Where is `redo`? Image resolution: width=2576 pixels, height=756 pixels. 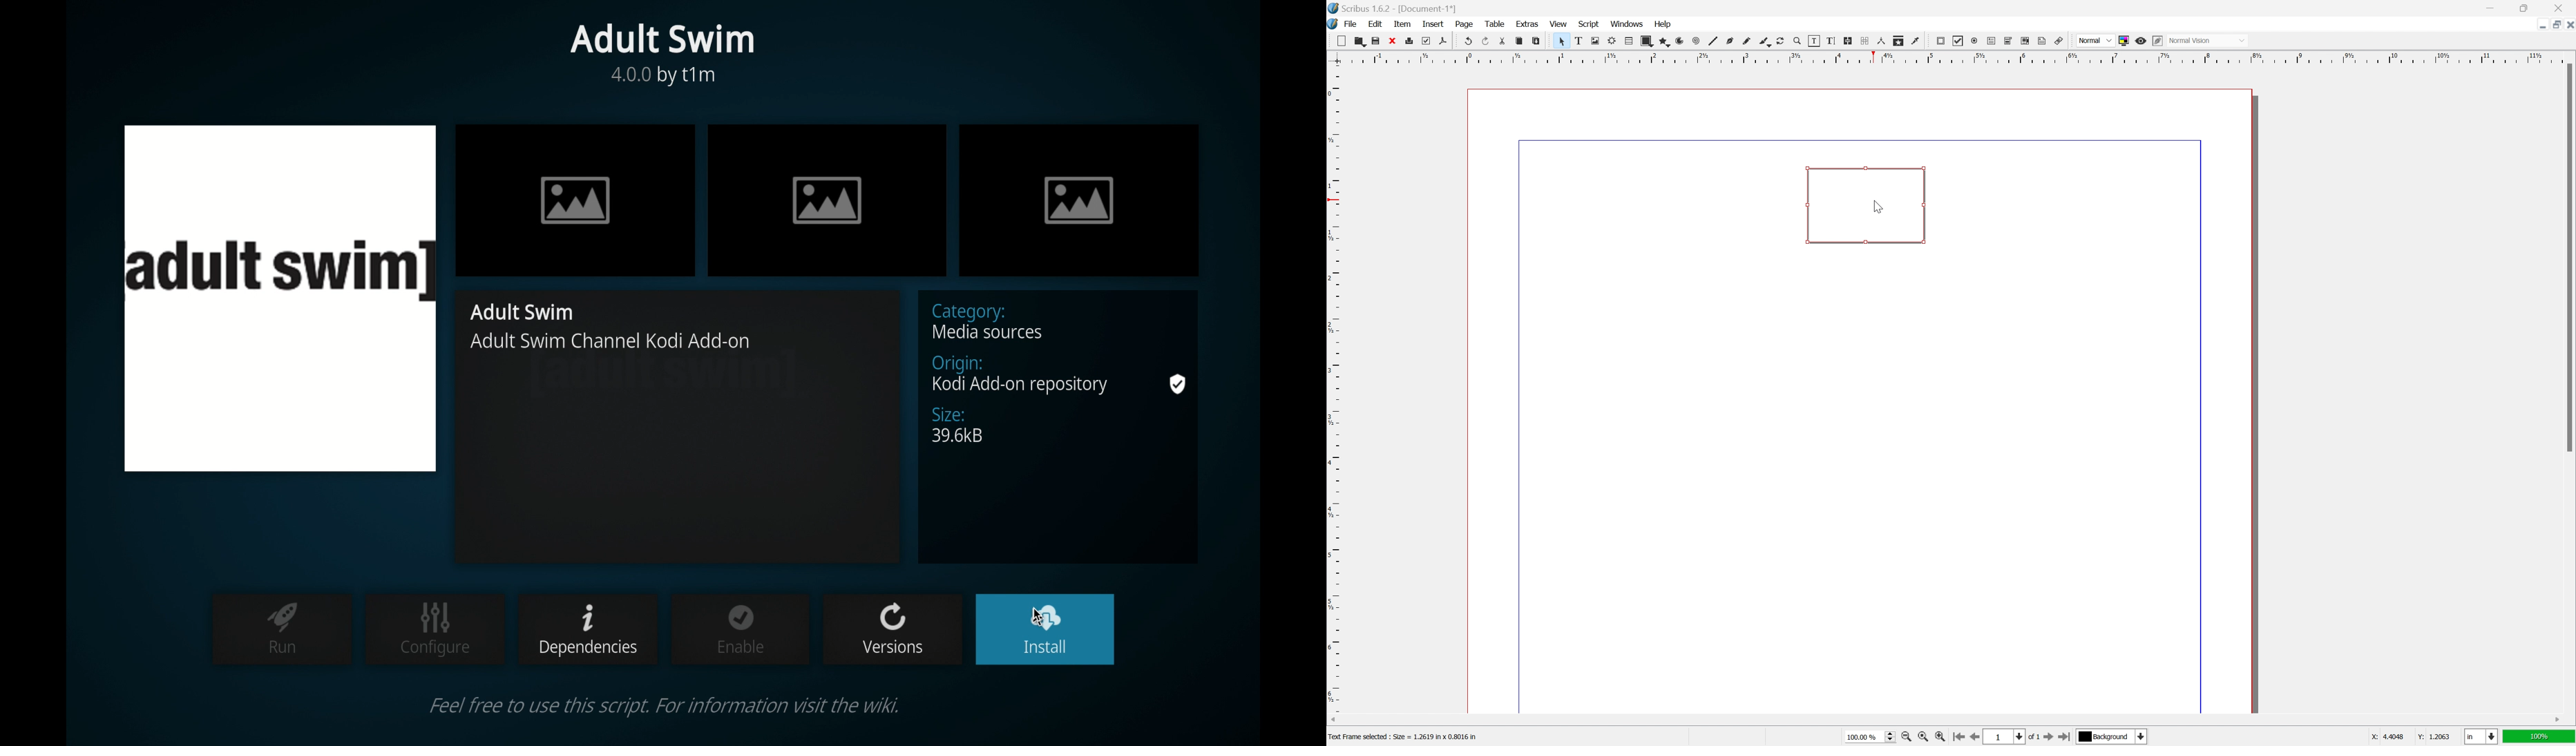
redo is located at coordinates (1487, 41).